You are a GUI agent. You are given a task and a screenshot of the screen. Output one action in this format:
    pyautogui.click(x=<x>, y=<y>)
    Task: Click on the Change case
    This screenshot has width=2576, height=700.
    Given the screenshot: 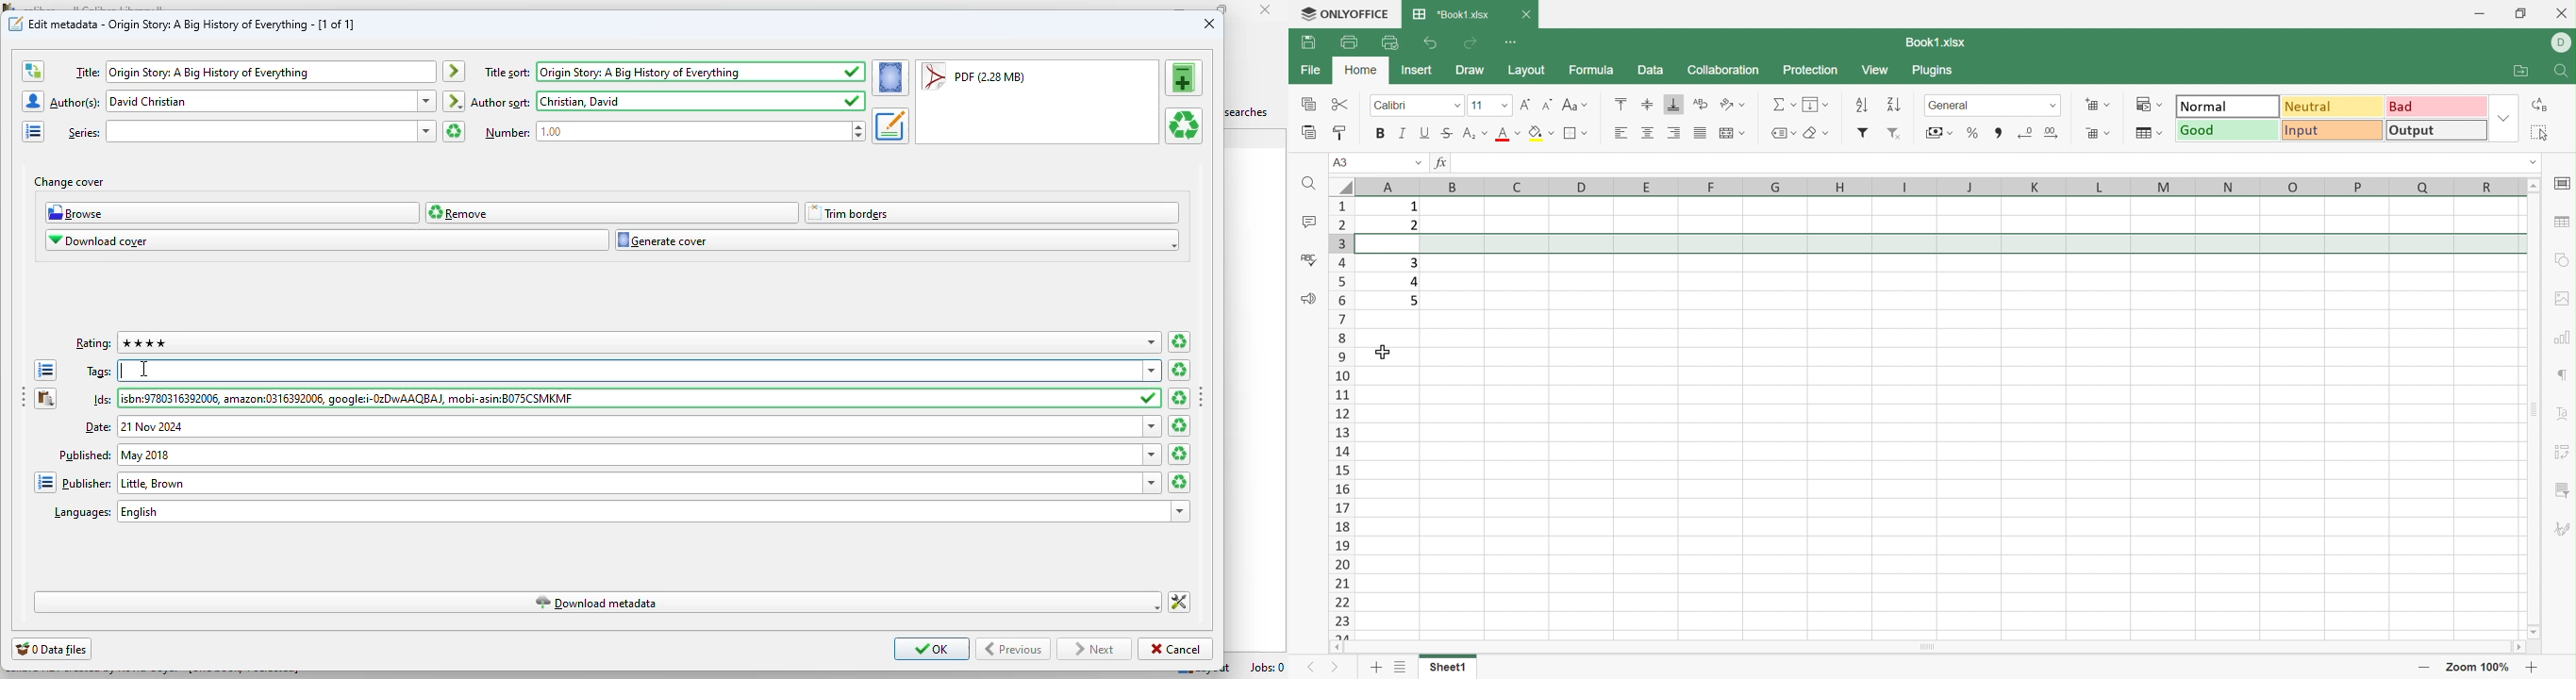 What is the action you would take?
    pyautogui.click(x=1568, y=102)
    